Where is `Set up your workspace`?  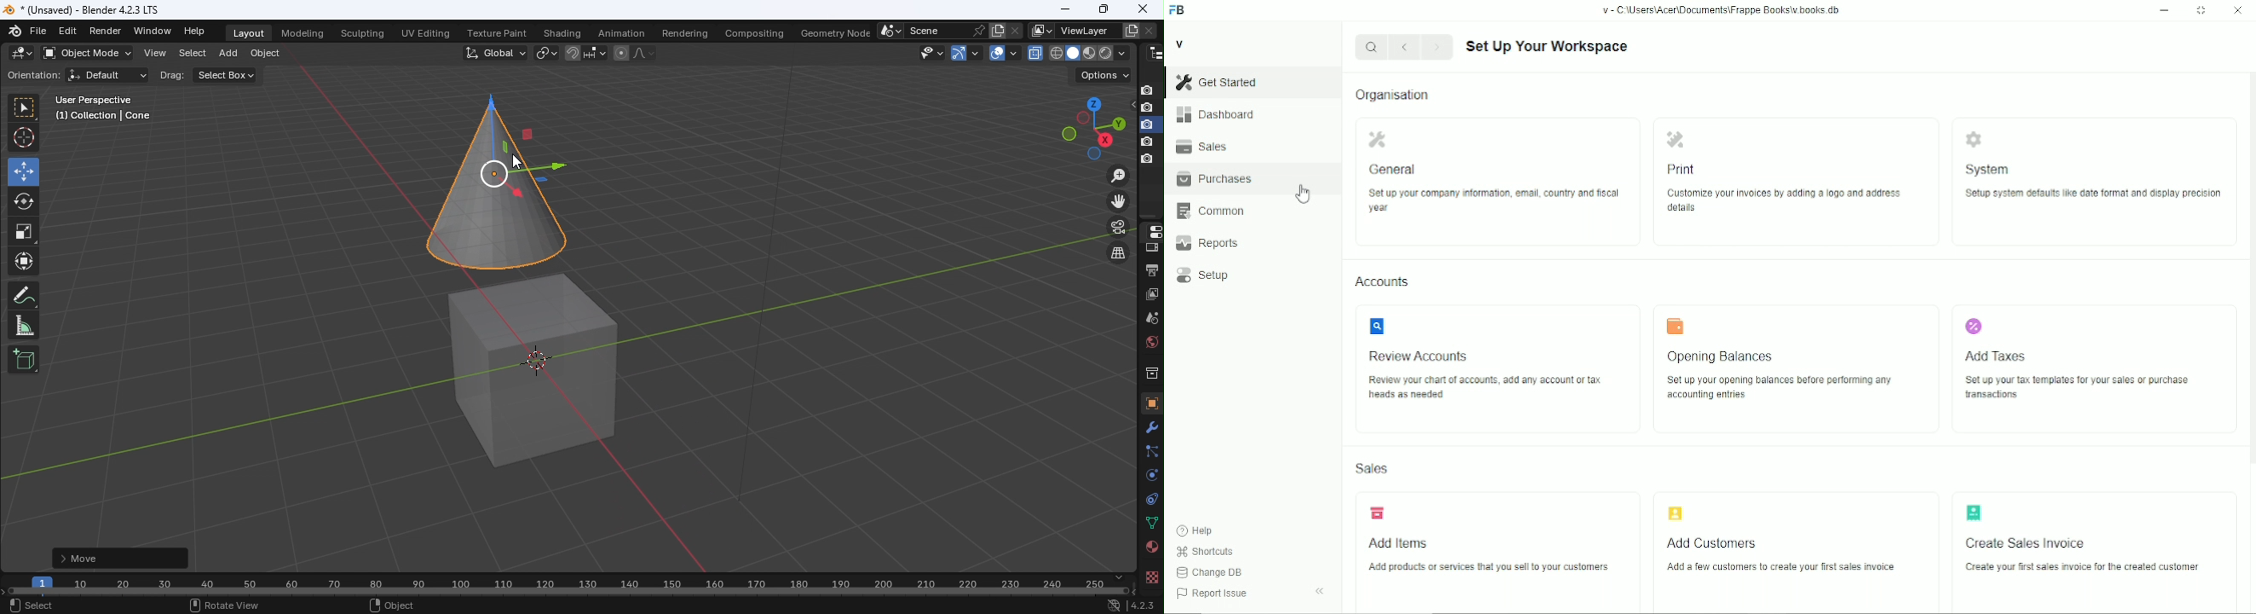
Set up your workspace is located at coordinates (1548, 47).